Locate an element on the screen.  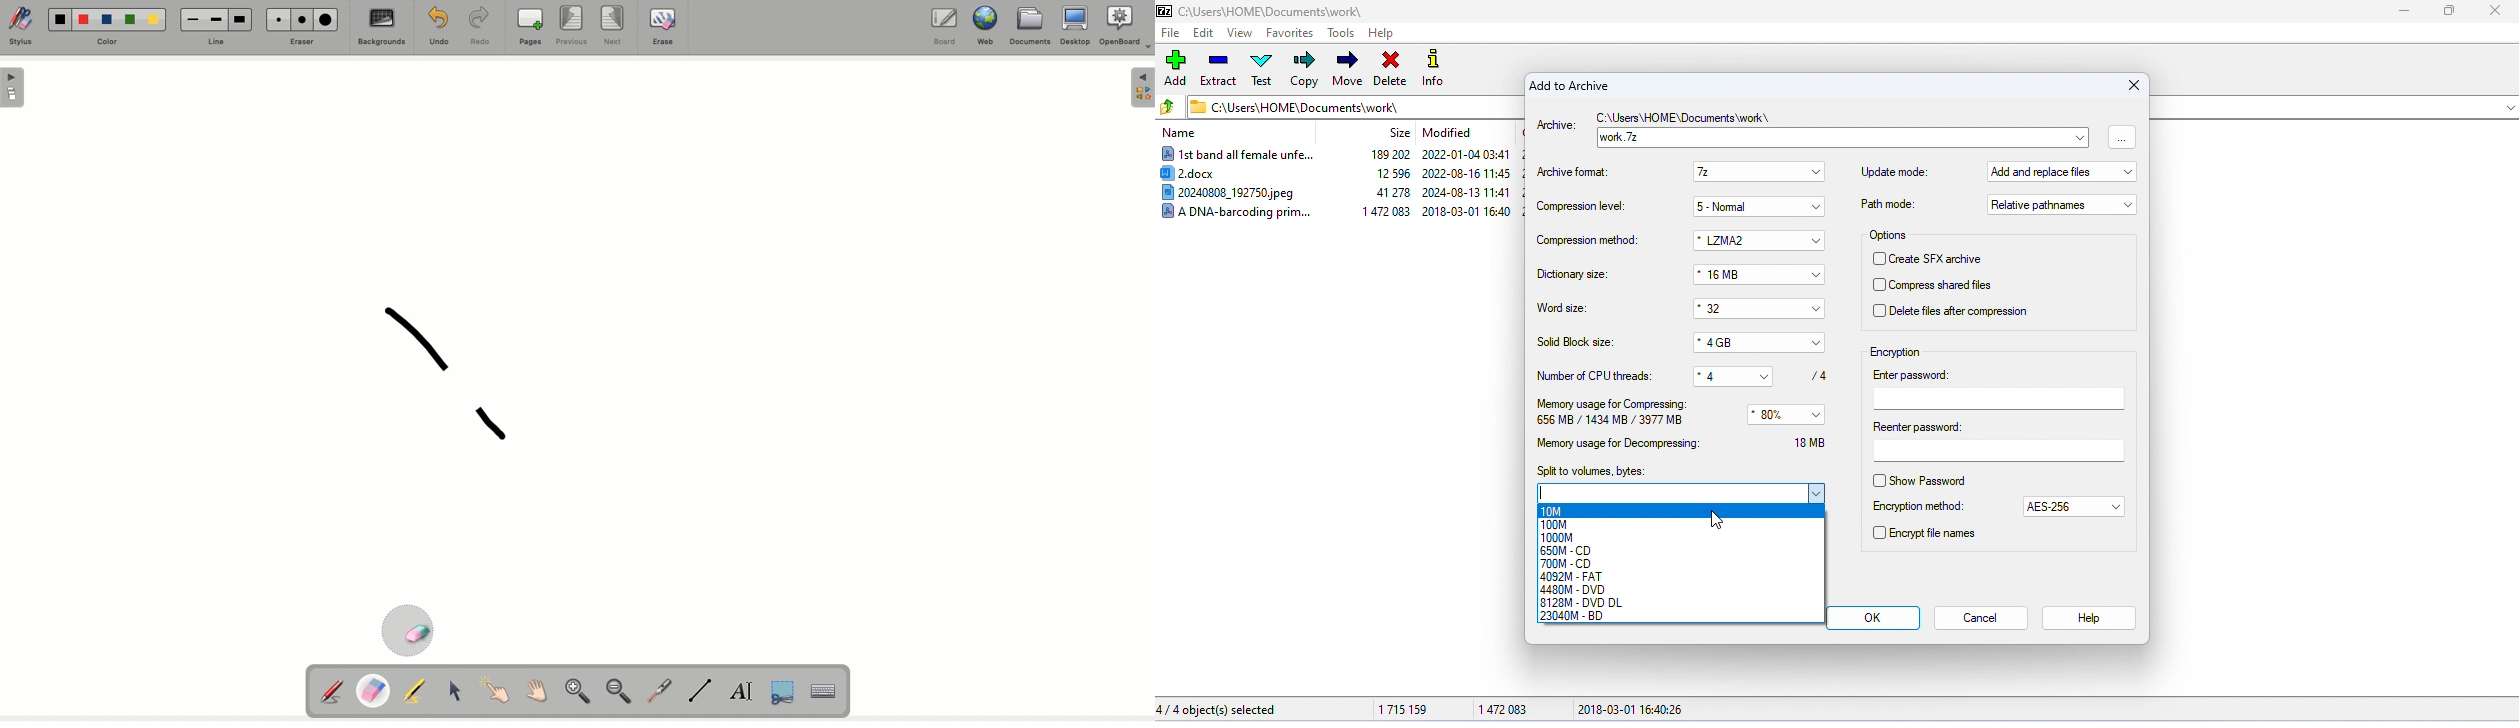
move is located at coordinates (1347, 69).